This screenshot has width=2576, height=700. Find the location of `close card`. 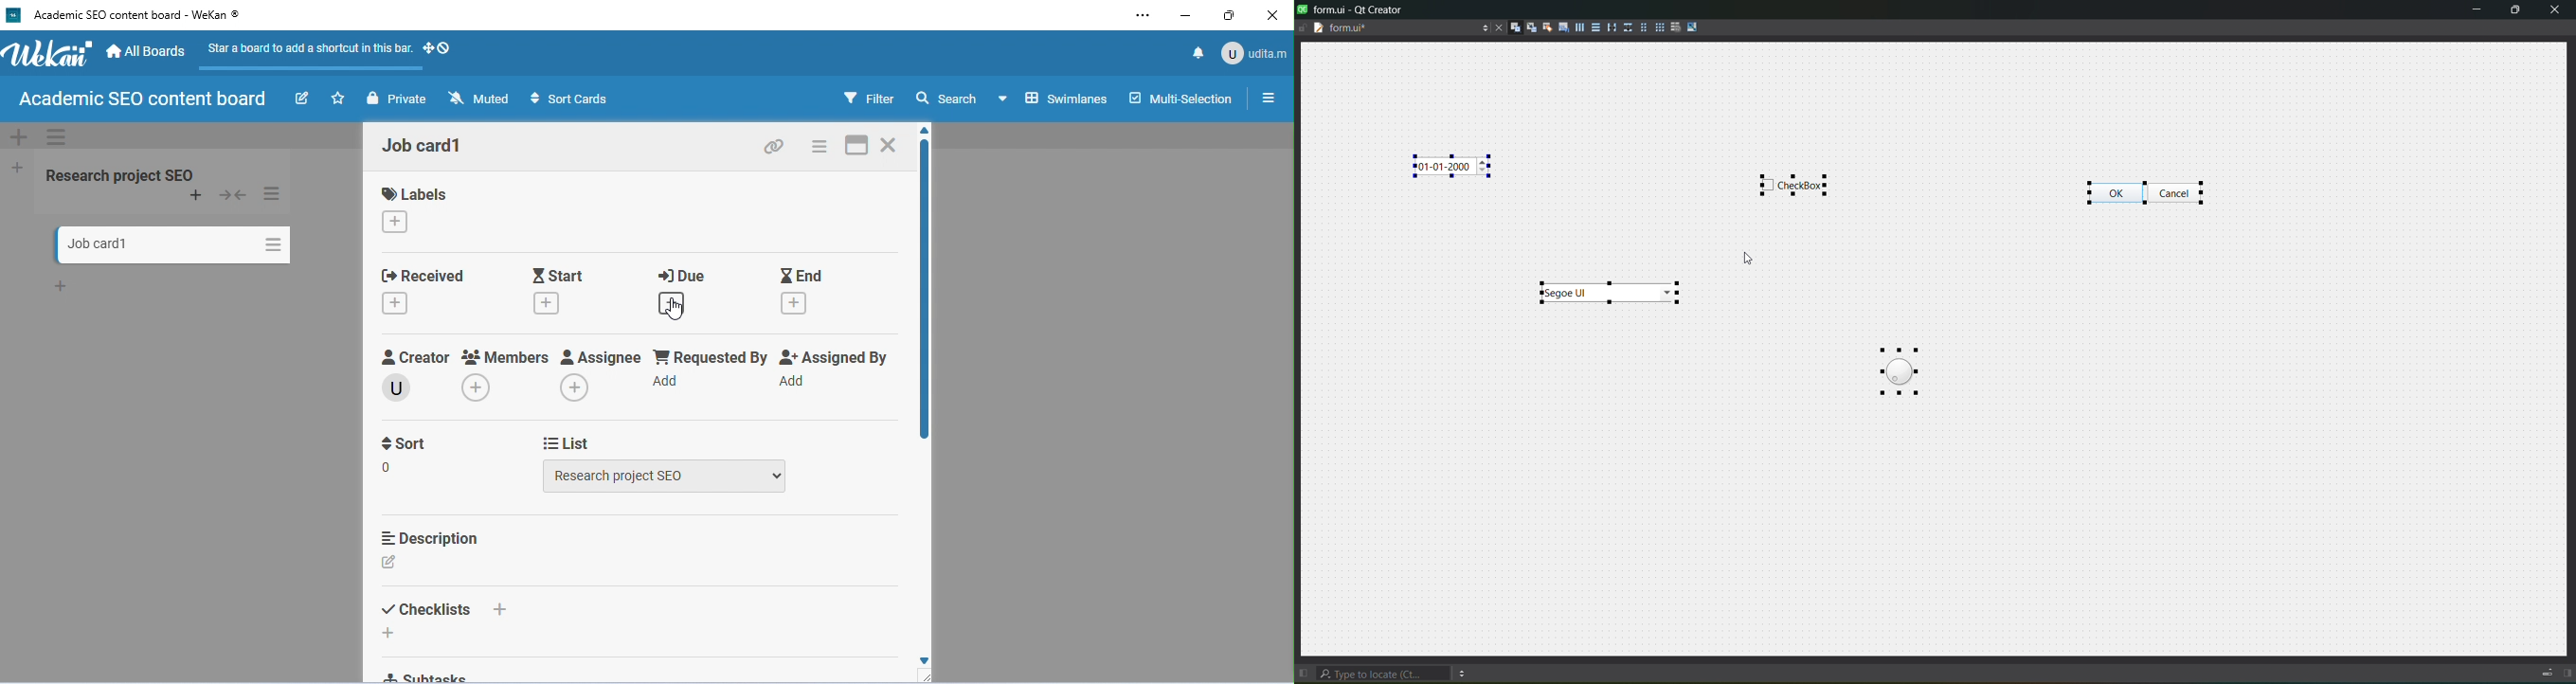

close card is located at coordinates (892, 144).